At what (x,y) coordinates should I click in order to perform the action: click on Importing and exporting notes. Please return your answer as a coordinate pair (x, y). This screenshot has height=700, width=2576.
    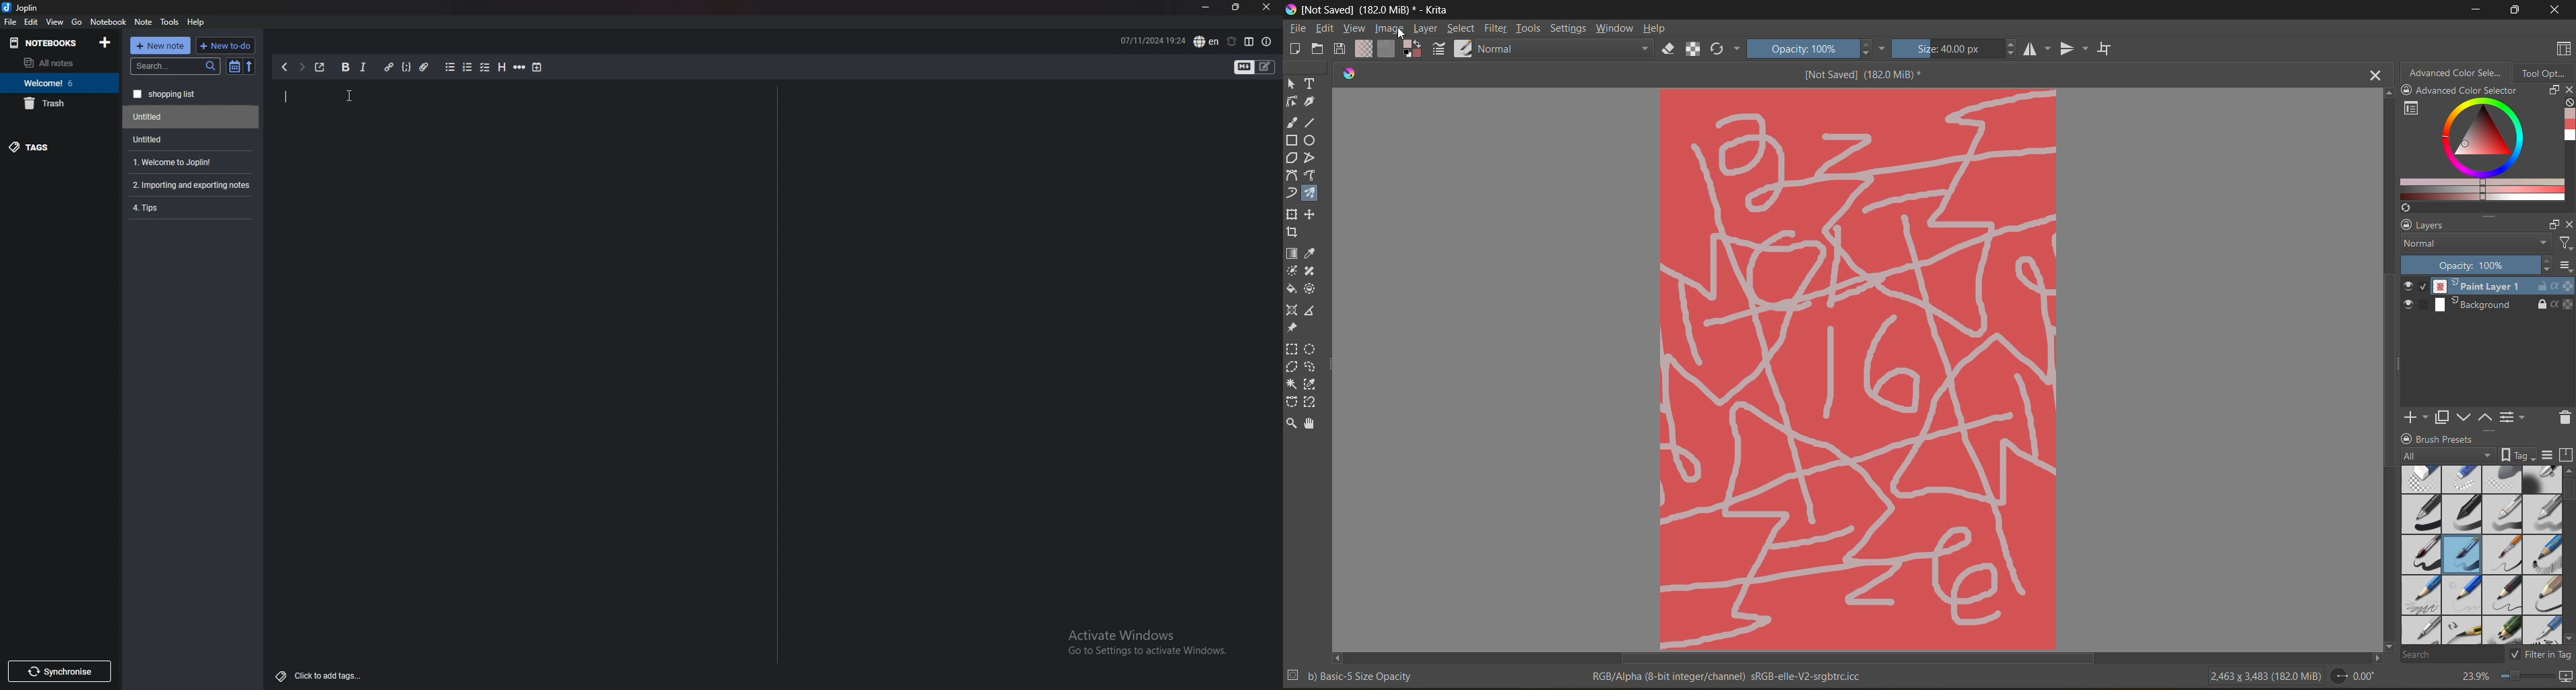
    Looking at the image, I should click on (193, 185).